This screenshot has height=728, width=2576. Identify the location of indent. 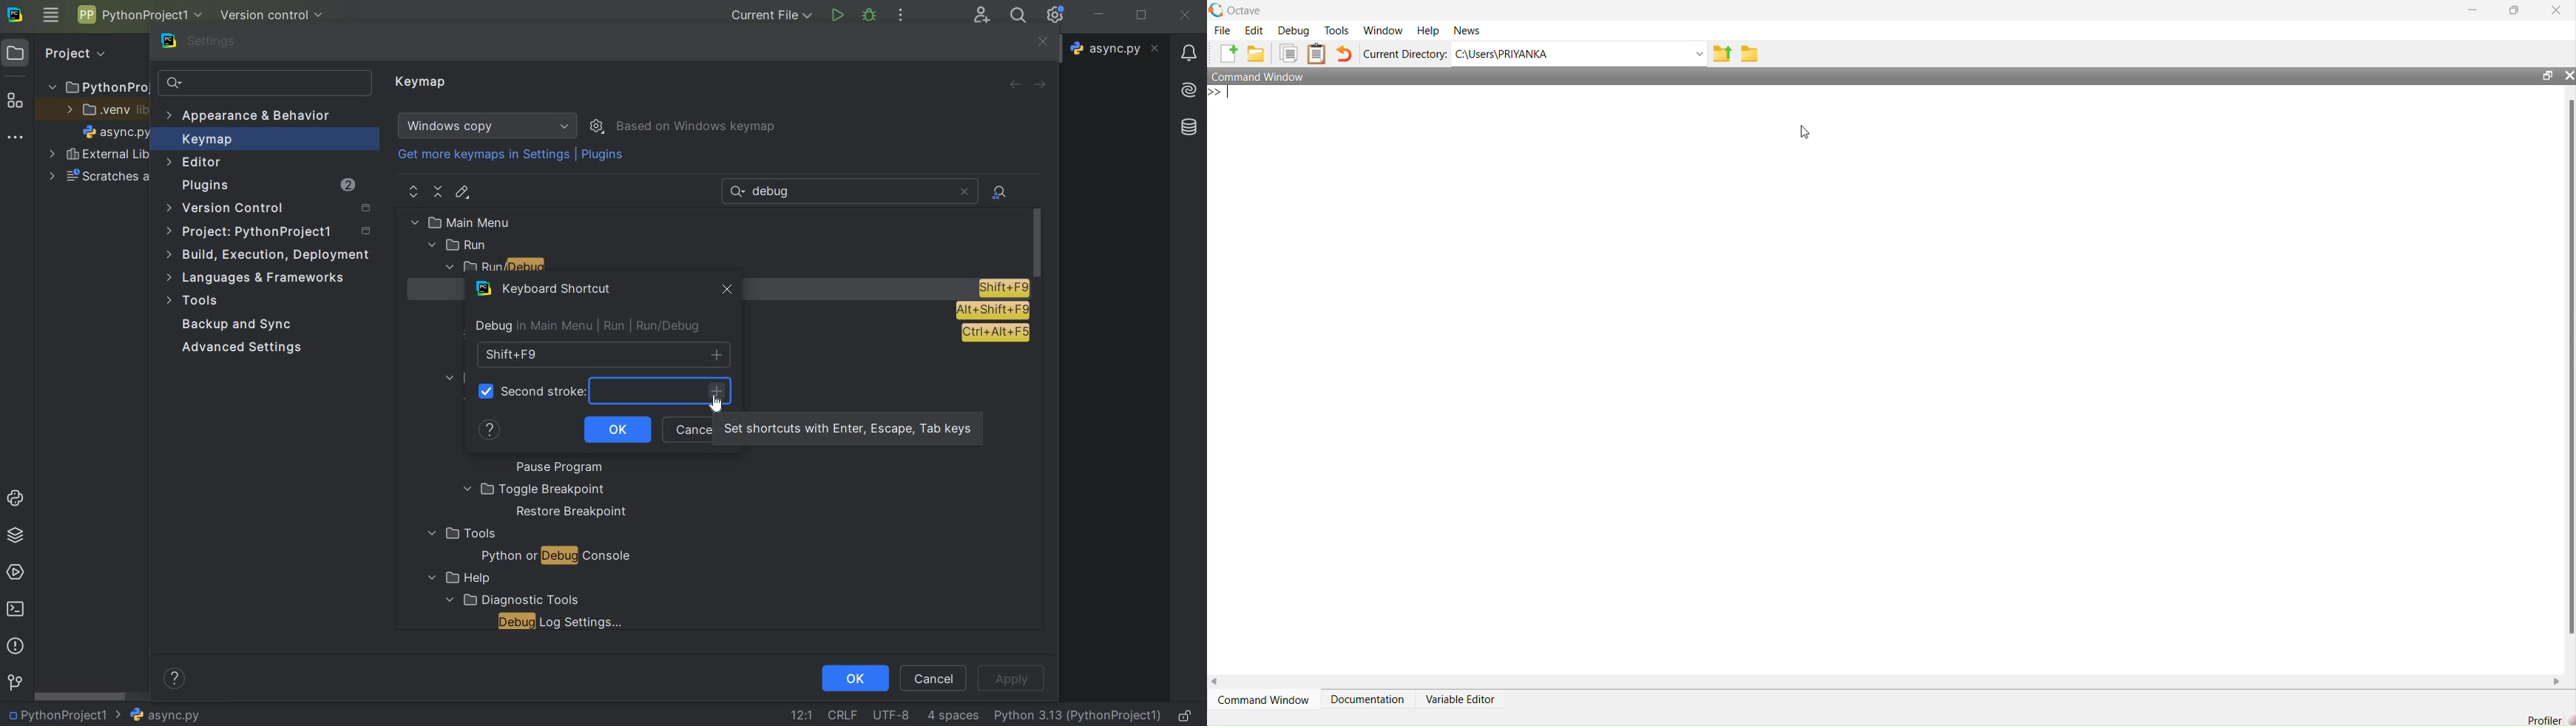
(953, 716).